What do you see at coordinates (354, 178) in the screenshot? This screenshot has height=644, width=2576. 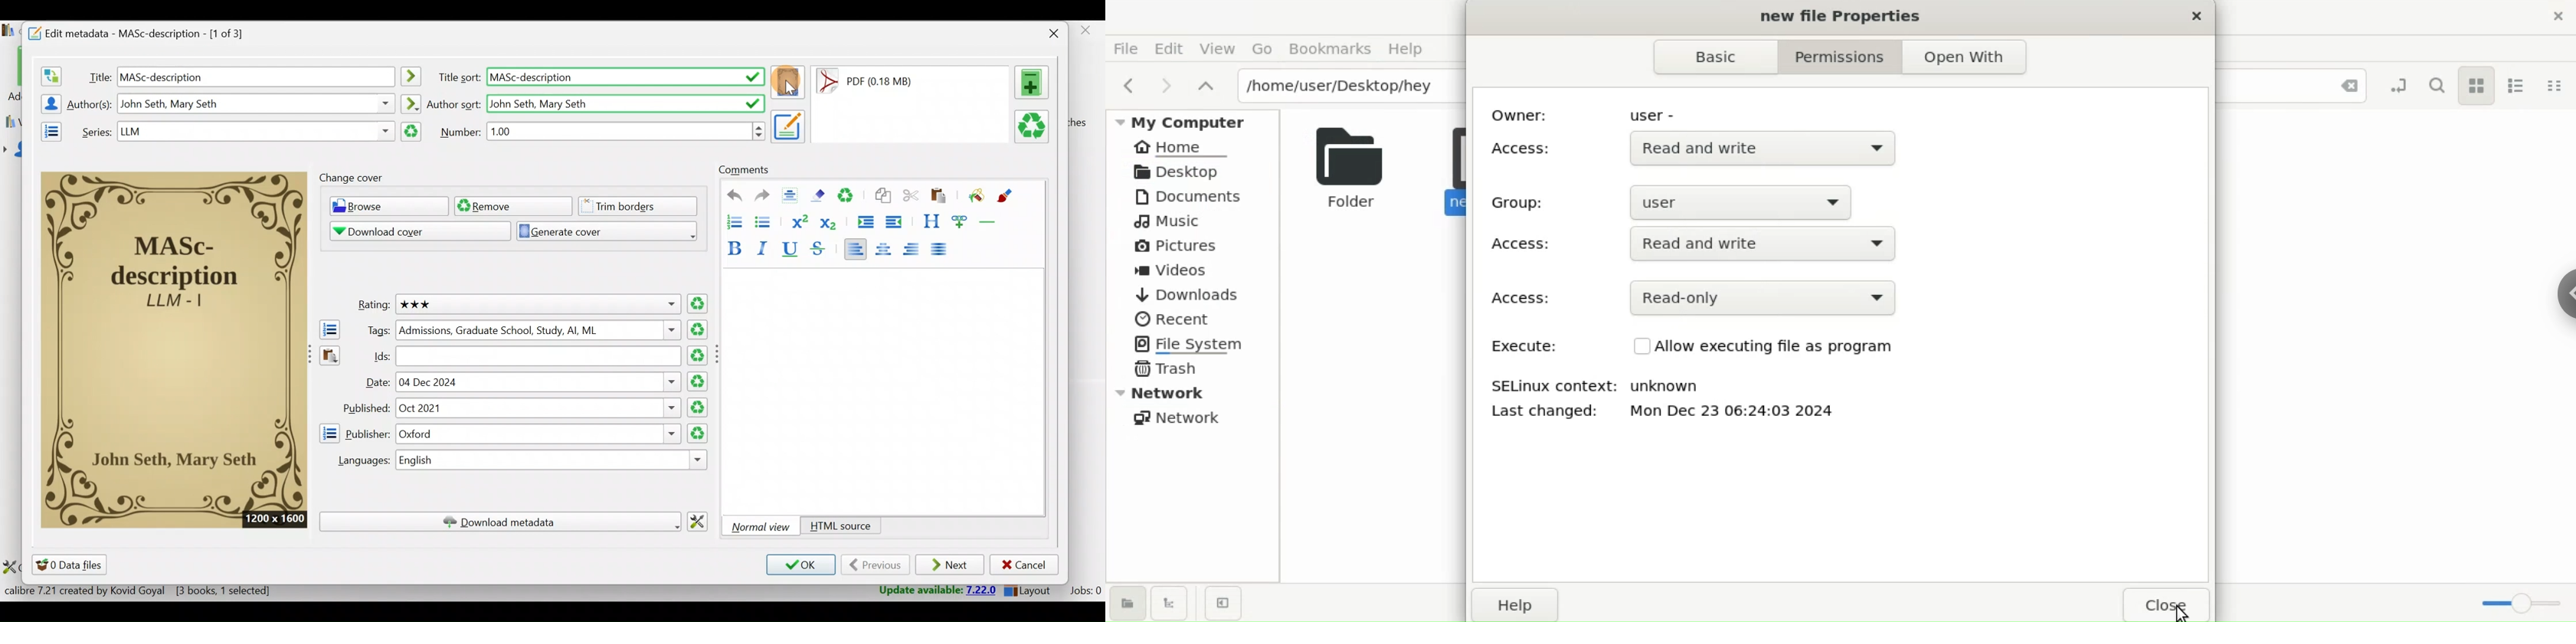 I see `Change cover` at bounding box center [354, 178].